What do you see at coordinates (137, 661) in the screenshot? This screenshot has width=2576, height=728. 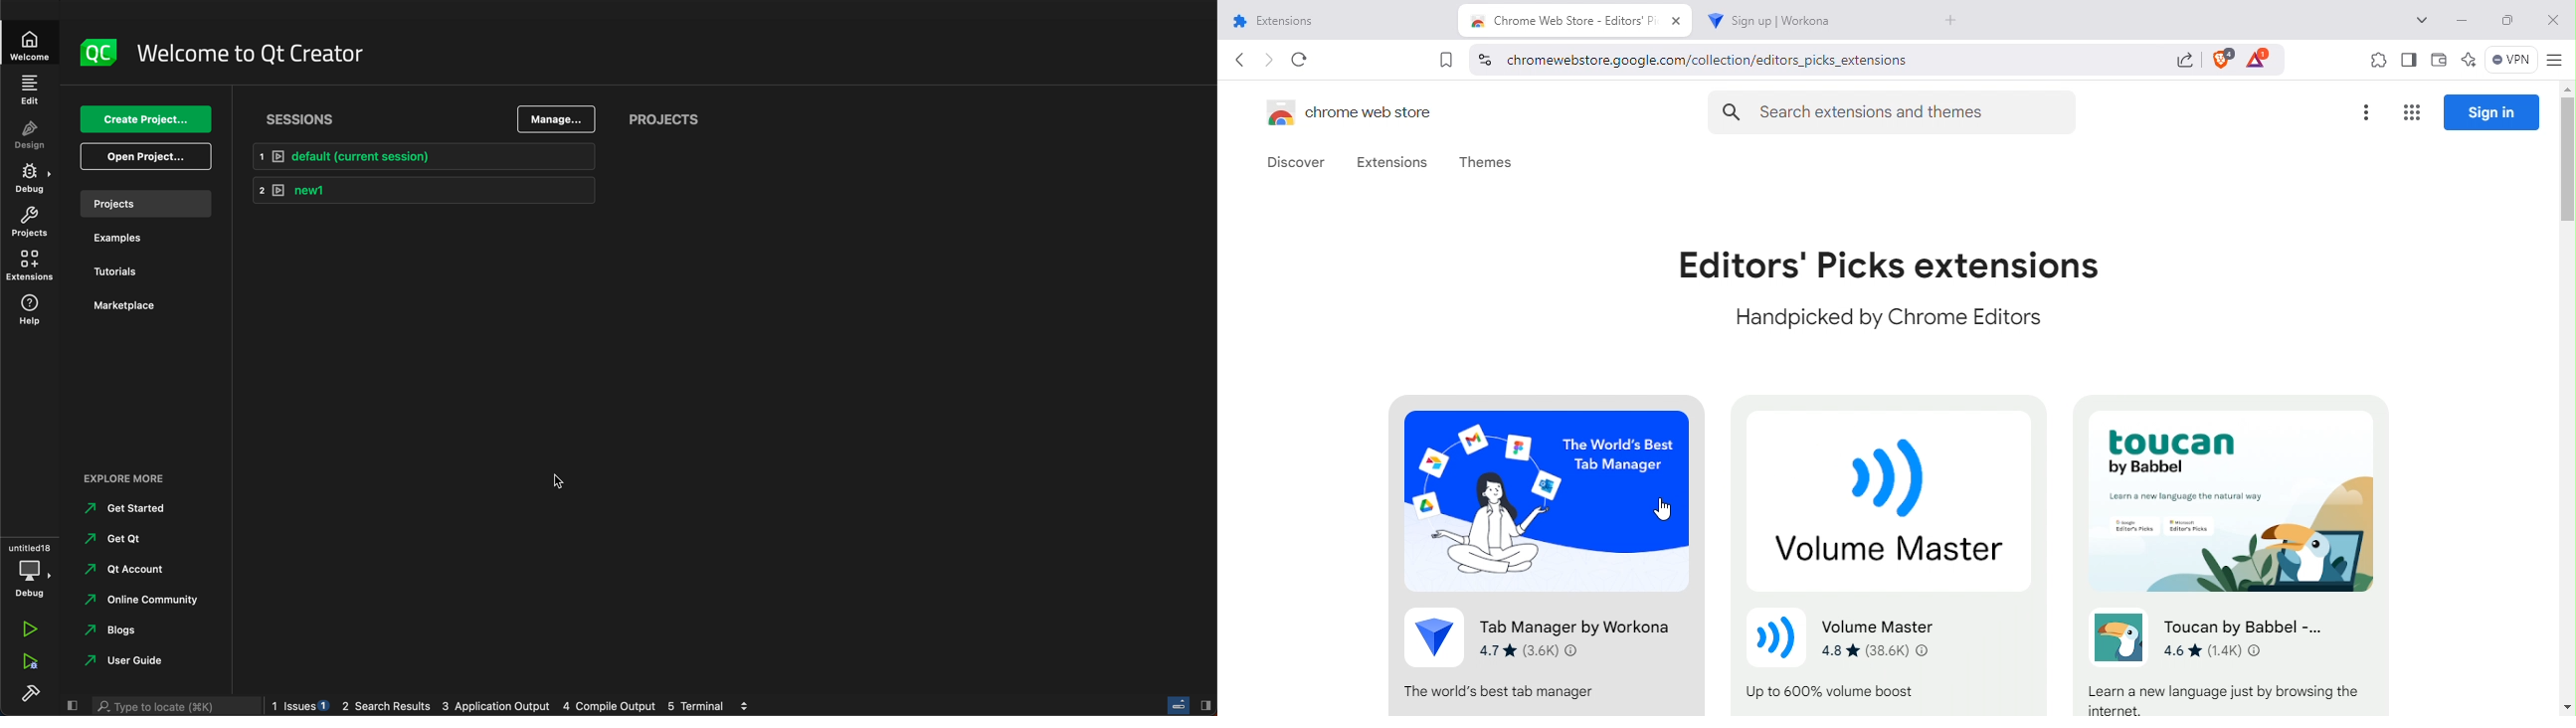 I see `user guide` at bounding box center [137, 661].